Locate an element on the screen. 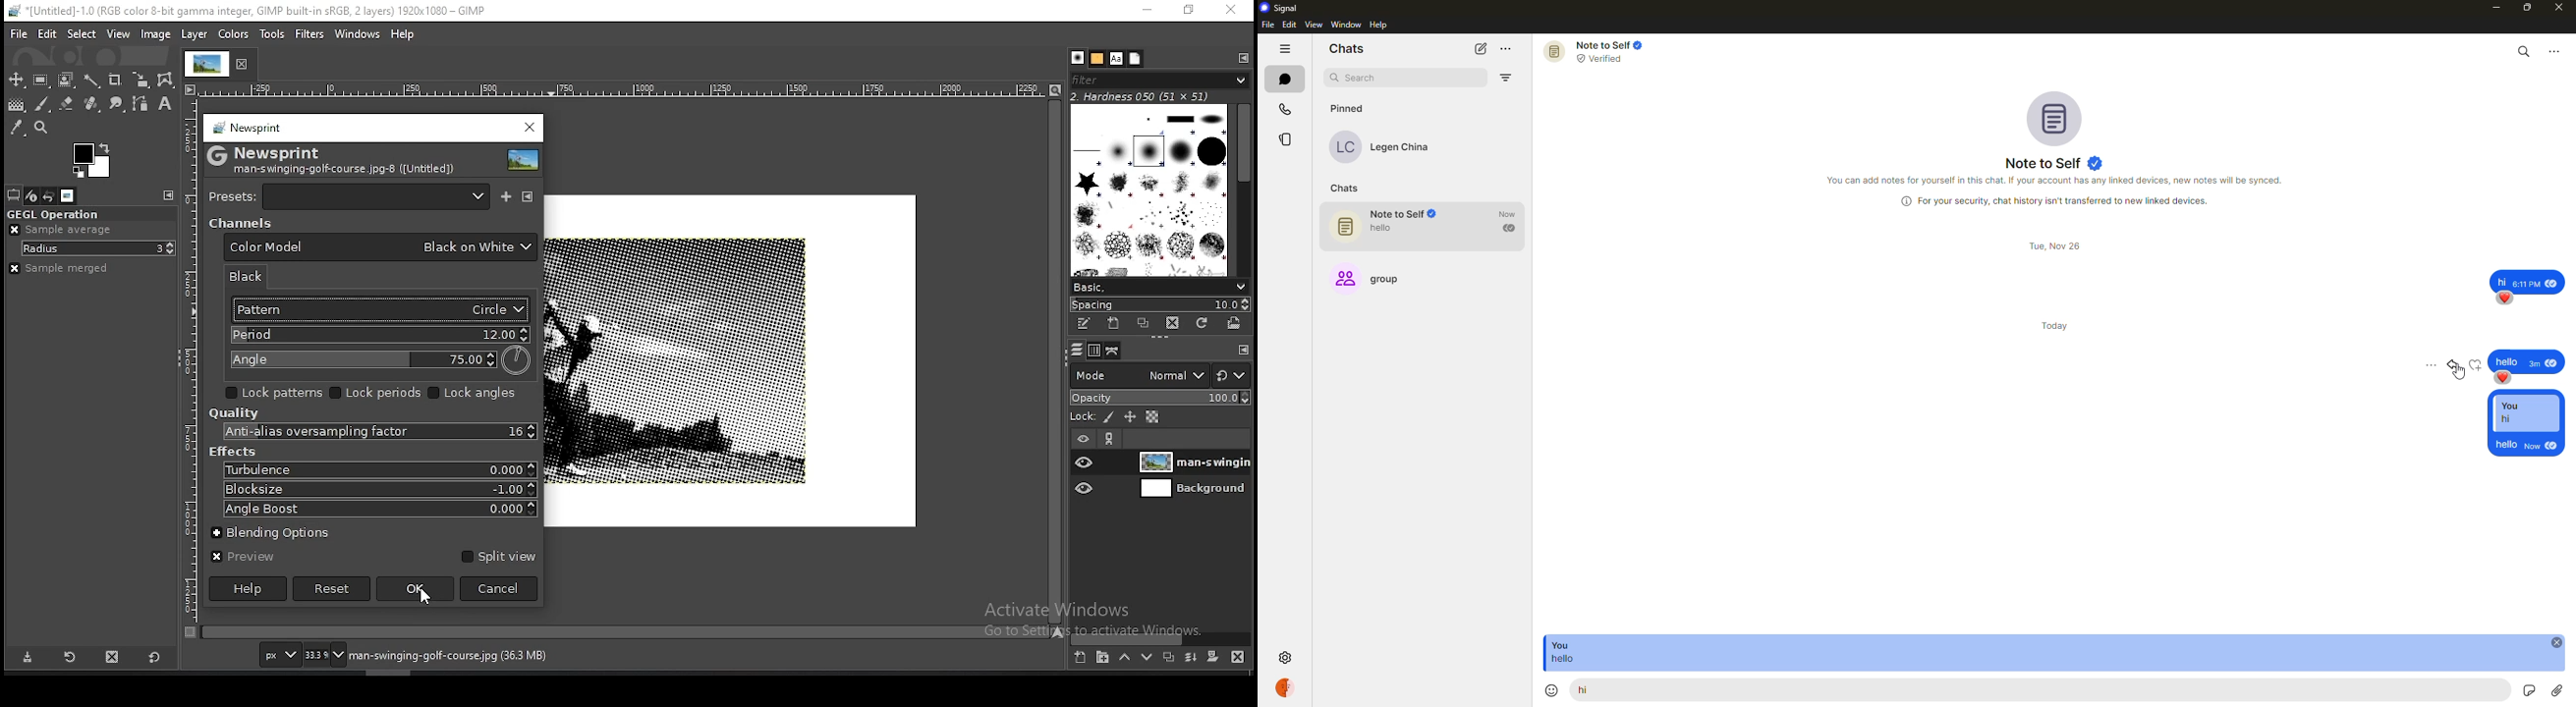 This screenshot has width=2576, height=728. chats is located at coordinates (1348, 48).